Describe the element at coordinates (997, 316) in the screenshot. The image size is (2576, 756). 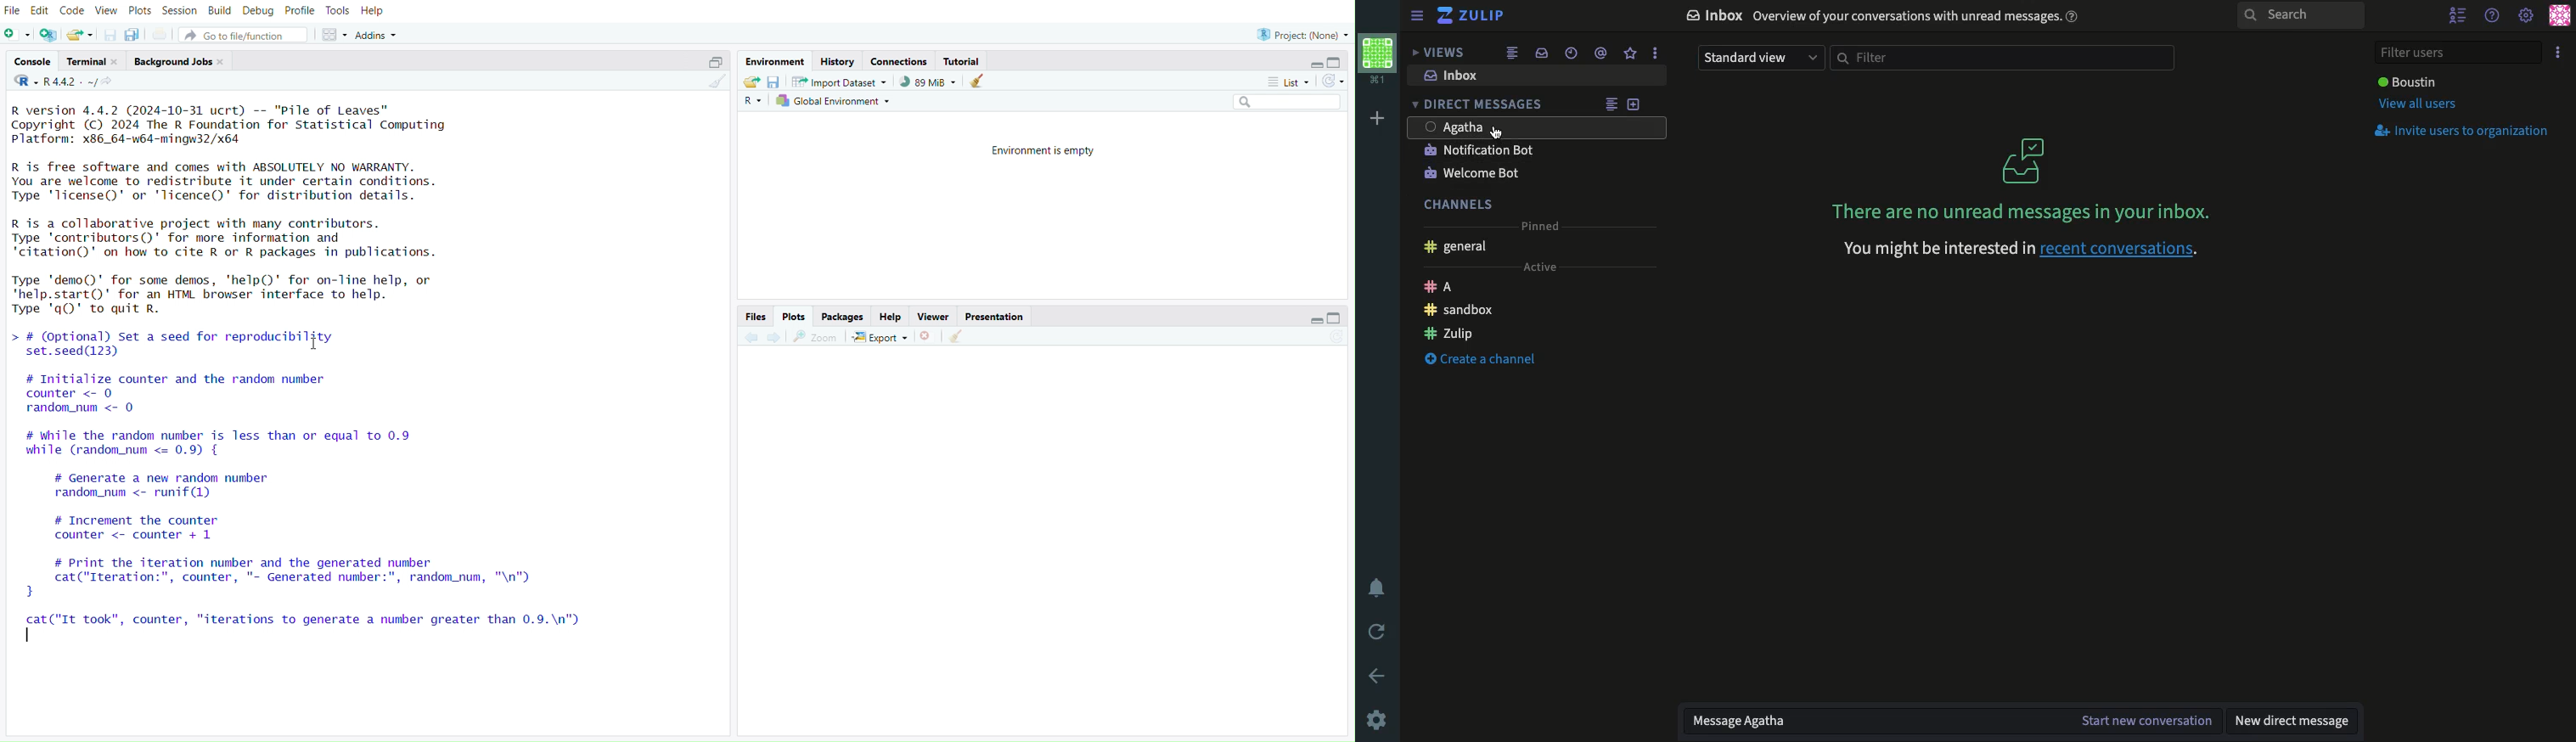
I see `Presentation` at that location.